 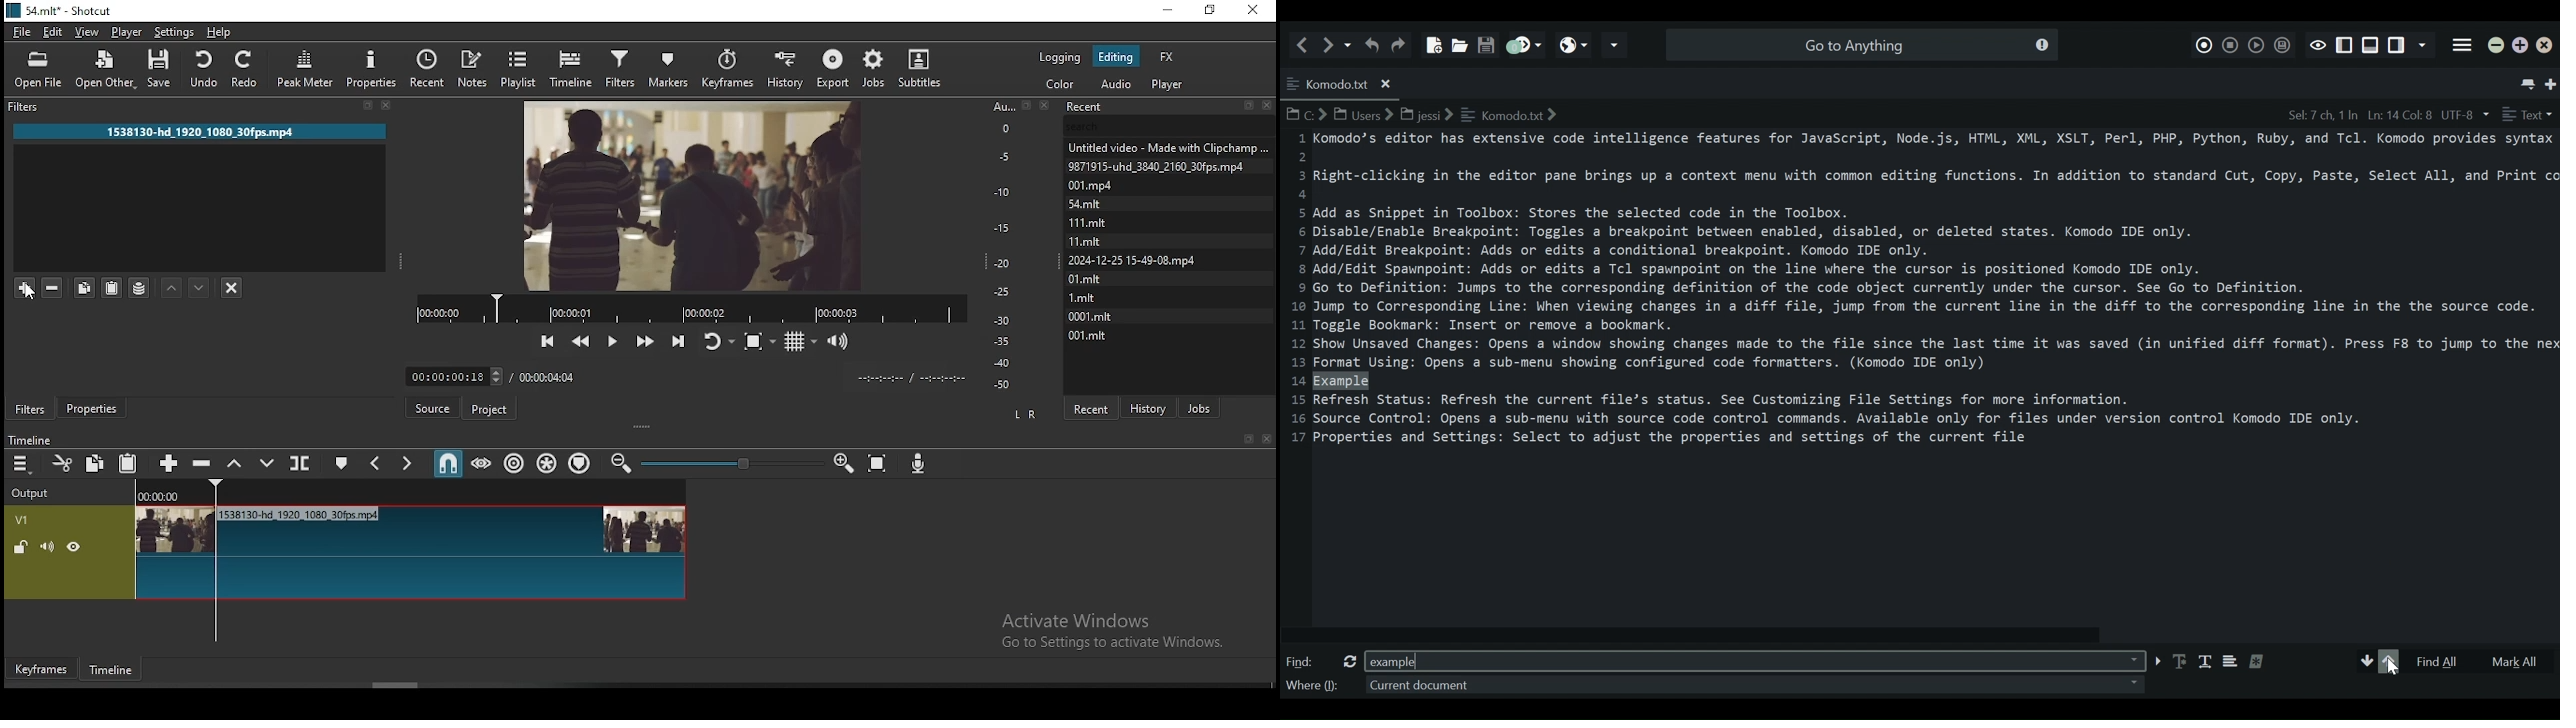 What do you see at coordinates (60, 463) in the screenshot?
I see `cut` at bounding box center [60, 463].